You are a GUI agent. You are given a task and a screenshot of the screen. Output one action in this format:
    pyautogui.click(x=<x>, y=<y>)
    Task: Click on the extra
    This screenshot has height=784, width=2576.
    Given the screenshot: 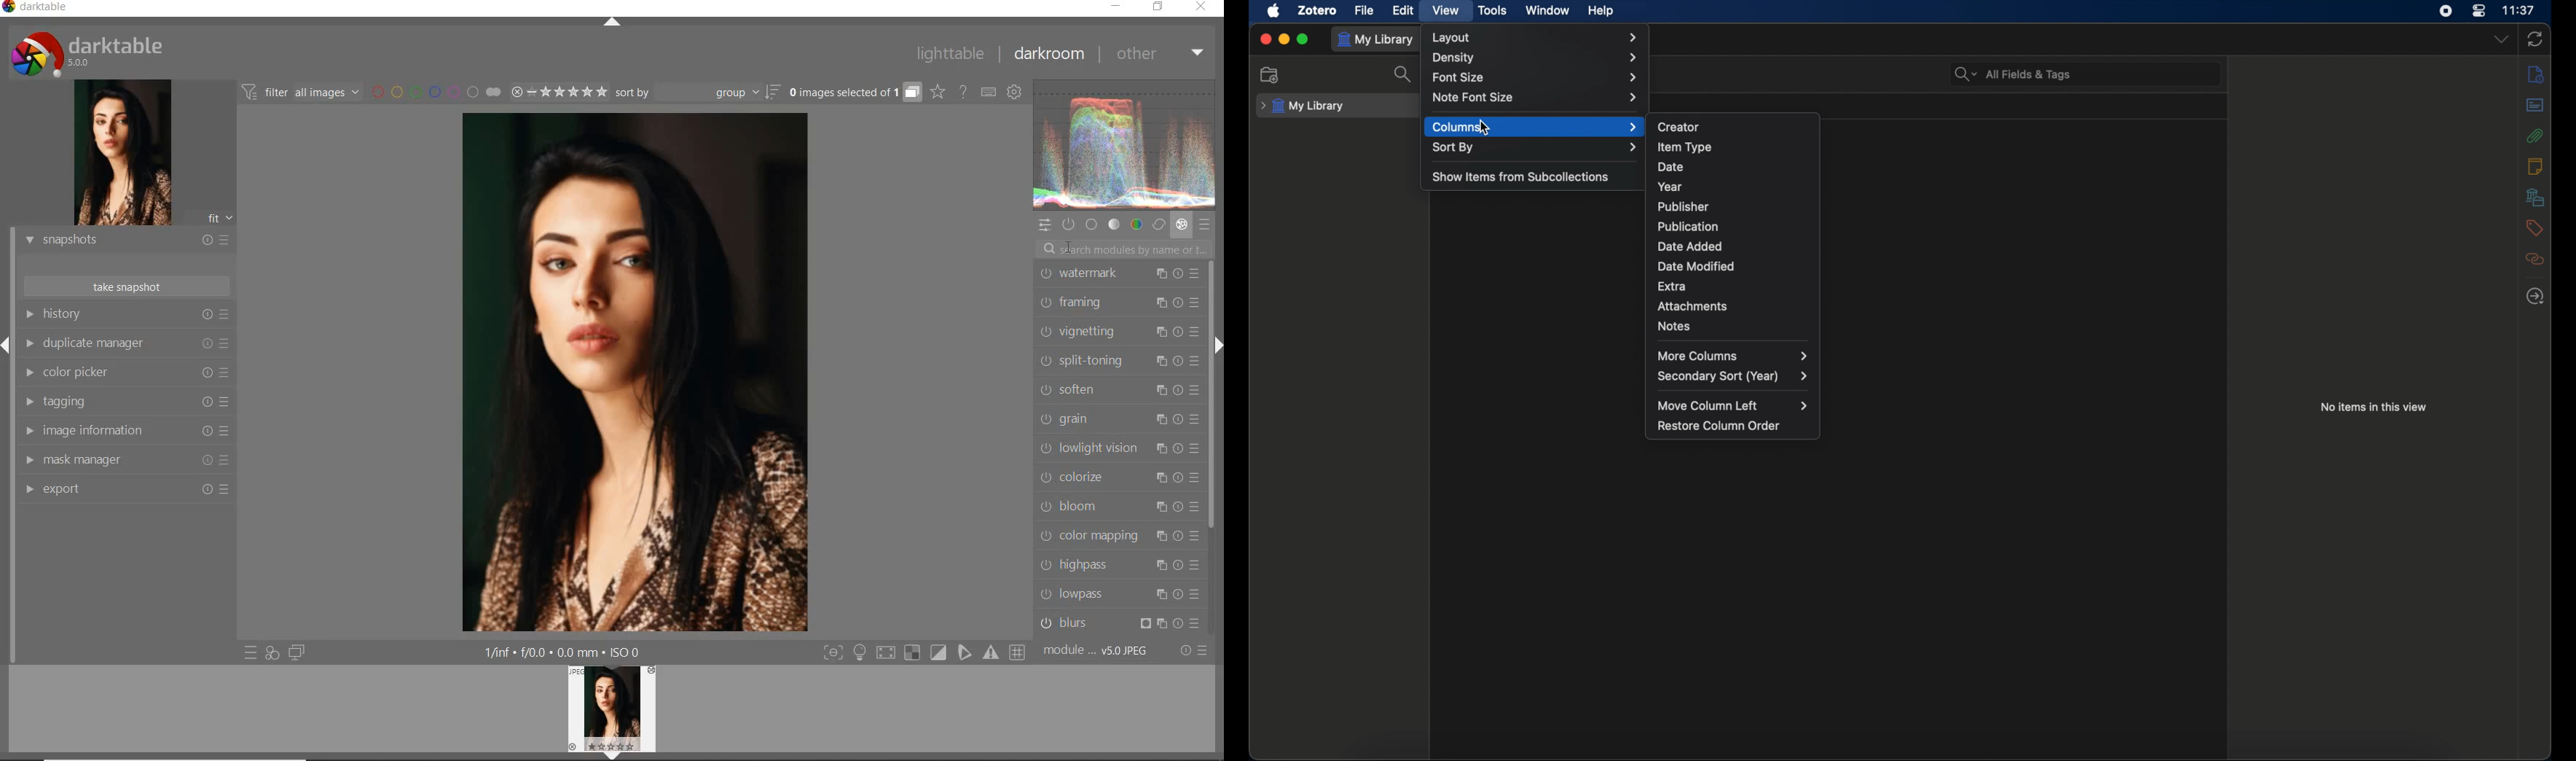 What is the action you would take?
    pyautogui.click(x=1672, y=285)
    